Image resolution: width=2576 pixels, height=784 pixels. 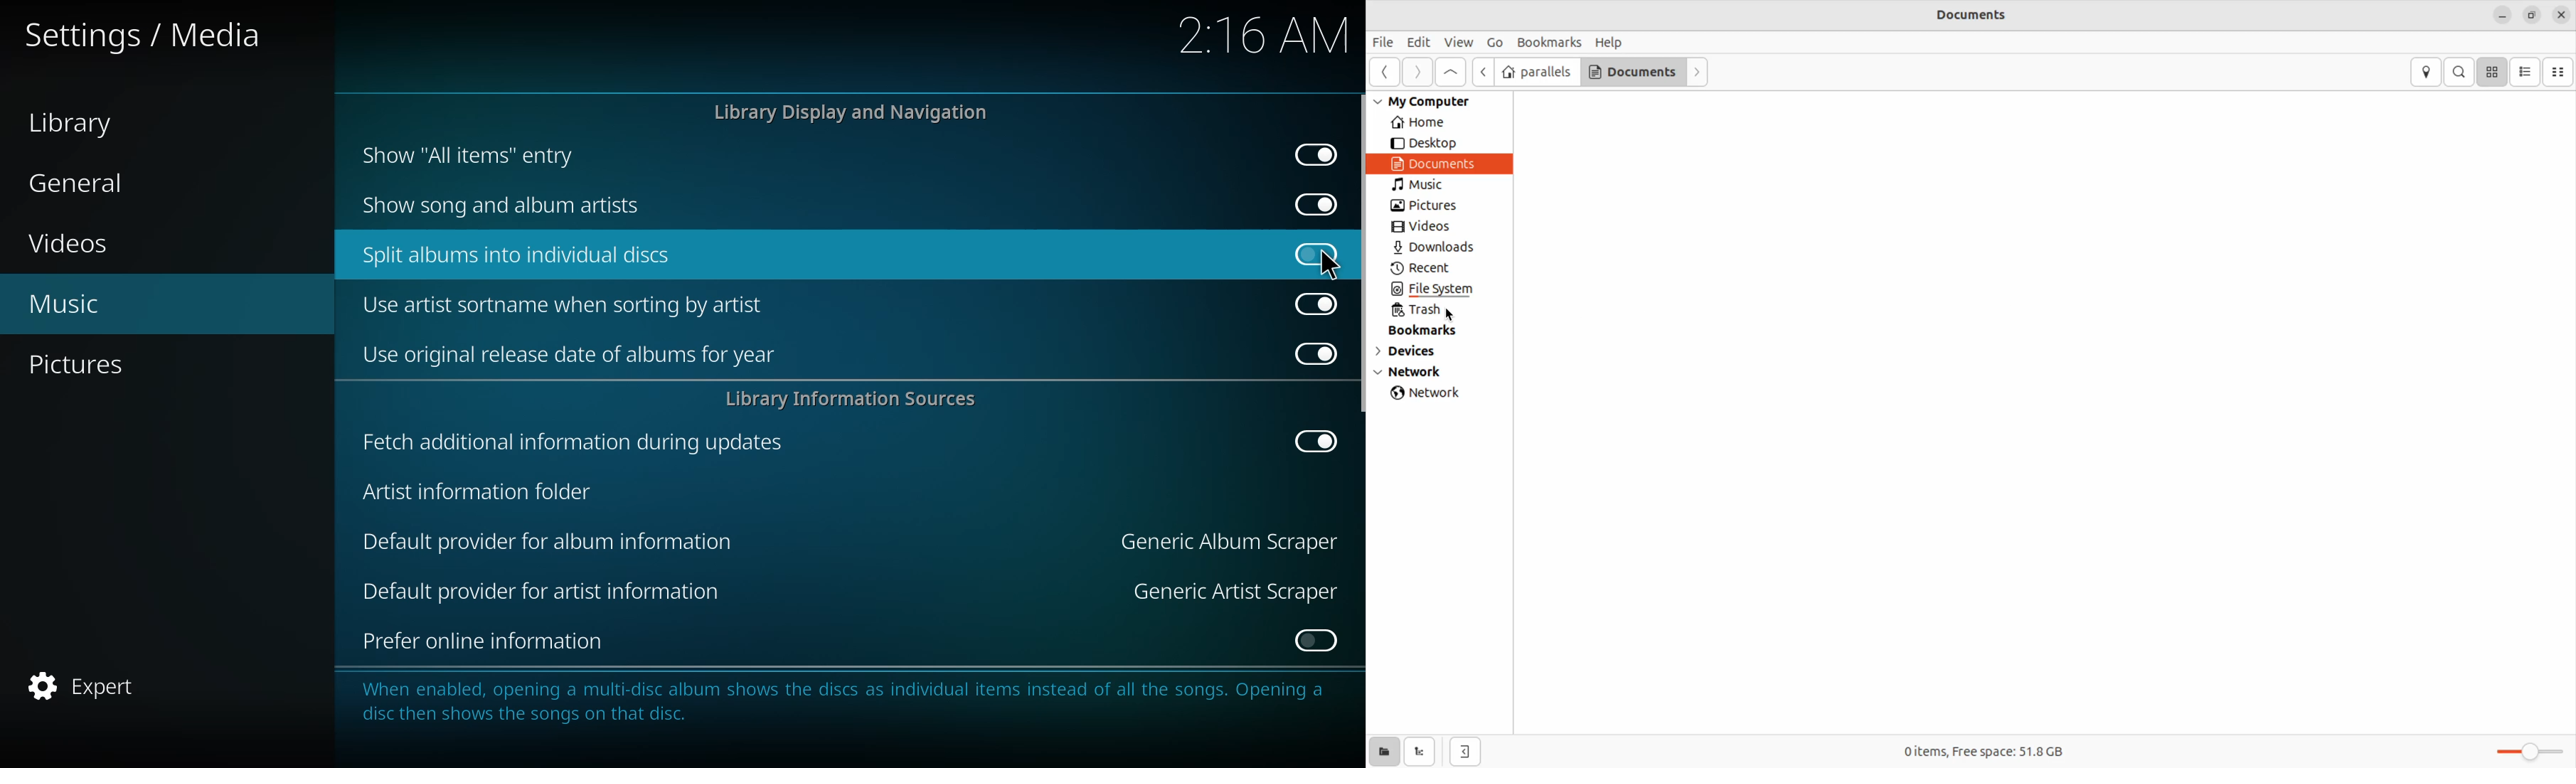 What do you see at coordinates (548, 592) in the screenshot?
I see `default provider for artist information` at bounding box center [548, 592].